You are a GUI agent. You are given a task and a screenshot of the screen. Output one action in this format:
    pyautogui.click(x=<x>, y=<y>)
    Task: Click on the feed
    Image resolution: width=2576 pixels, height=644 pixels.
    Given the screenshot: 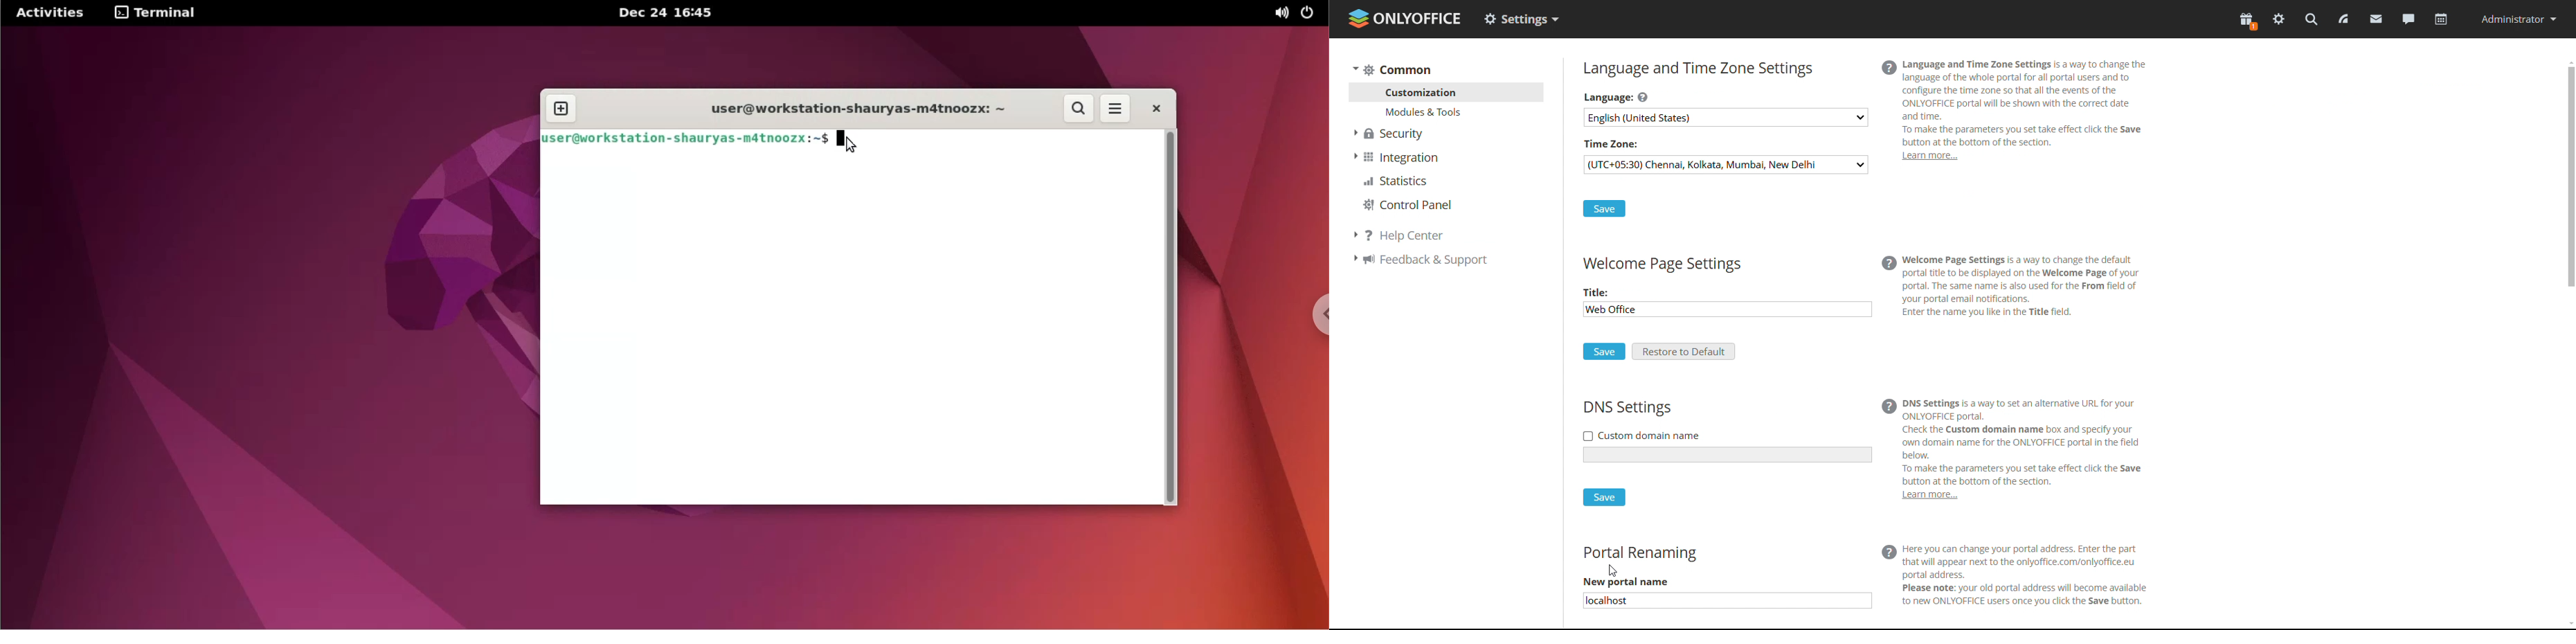 What is the action you would take?
    pyautogui.click(x=2342, y=19)
    